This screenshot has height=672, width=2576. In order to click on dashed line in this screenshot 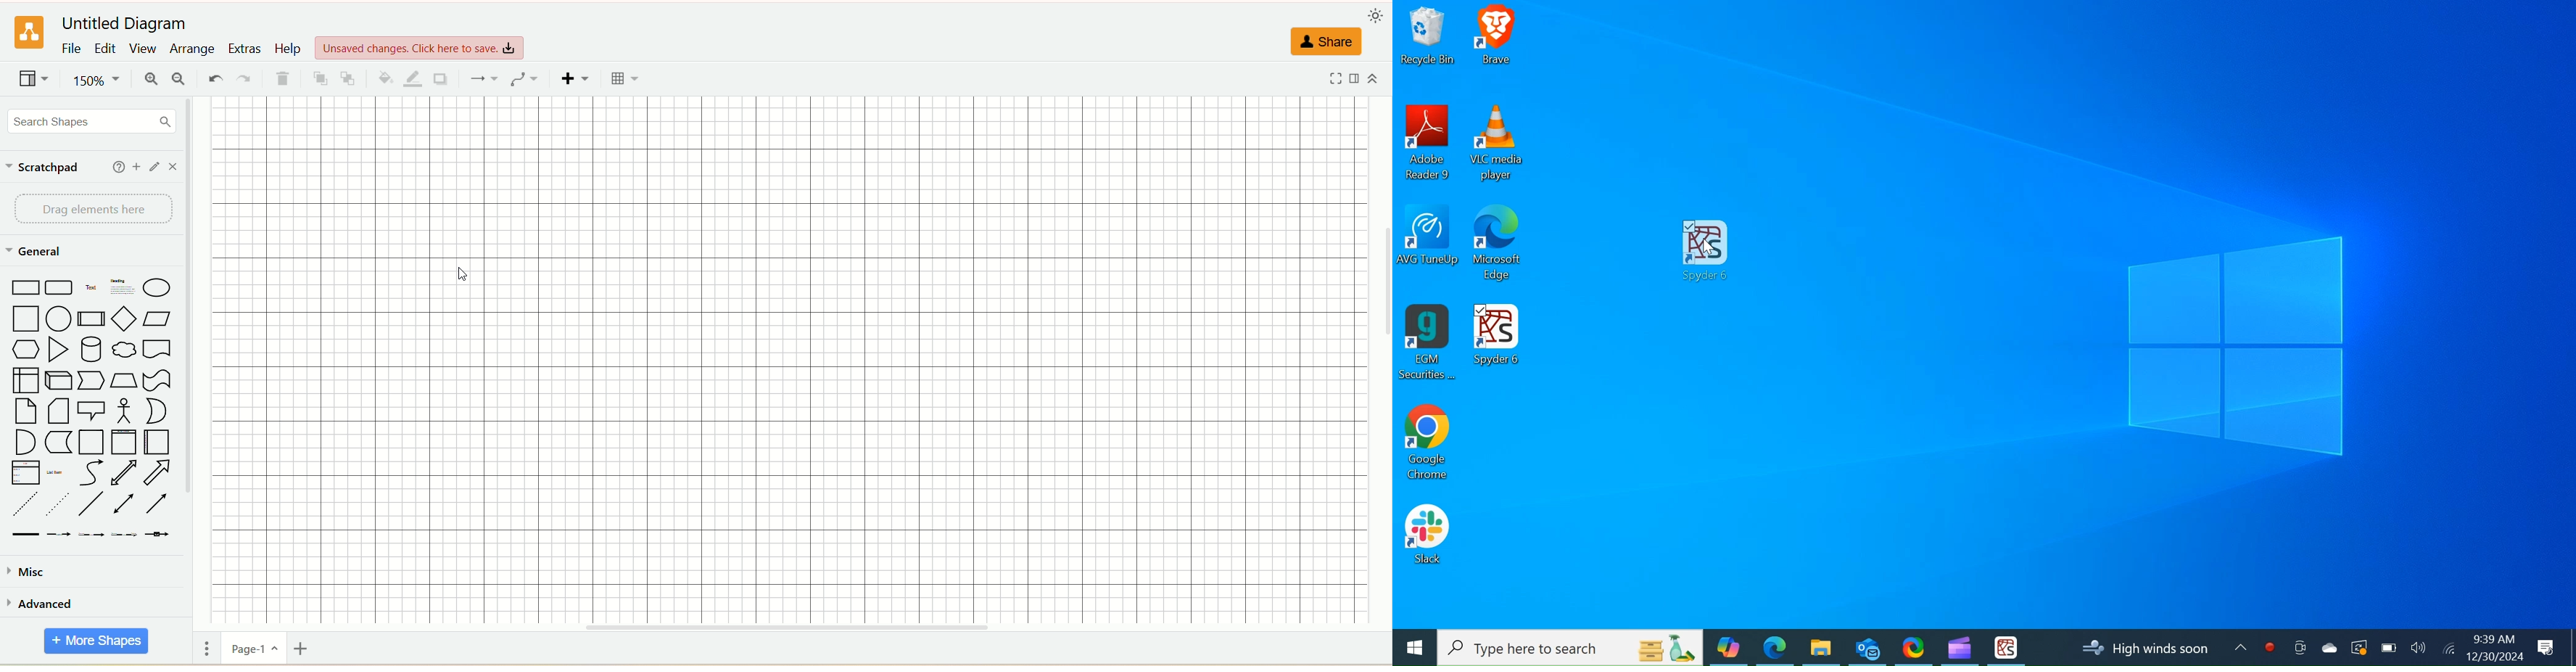, I will do `click(22, 503)`.